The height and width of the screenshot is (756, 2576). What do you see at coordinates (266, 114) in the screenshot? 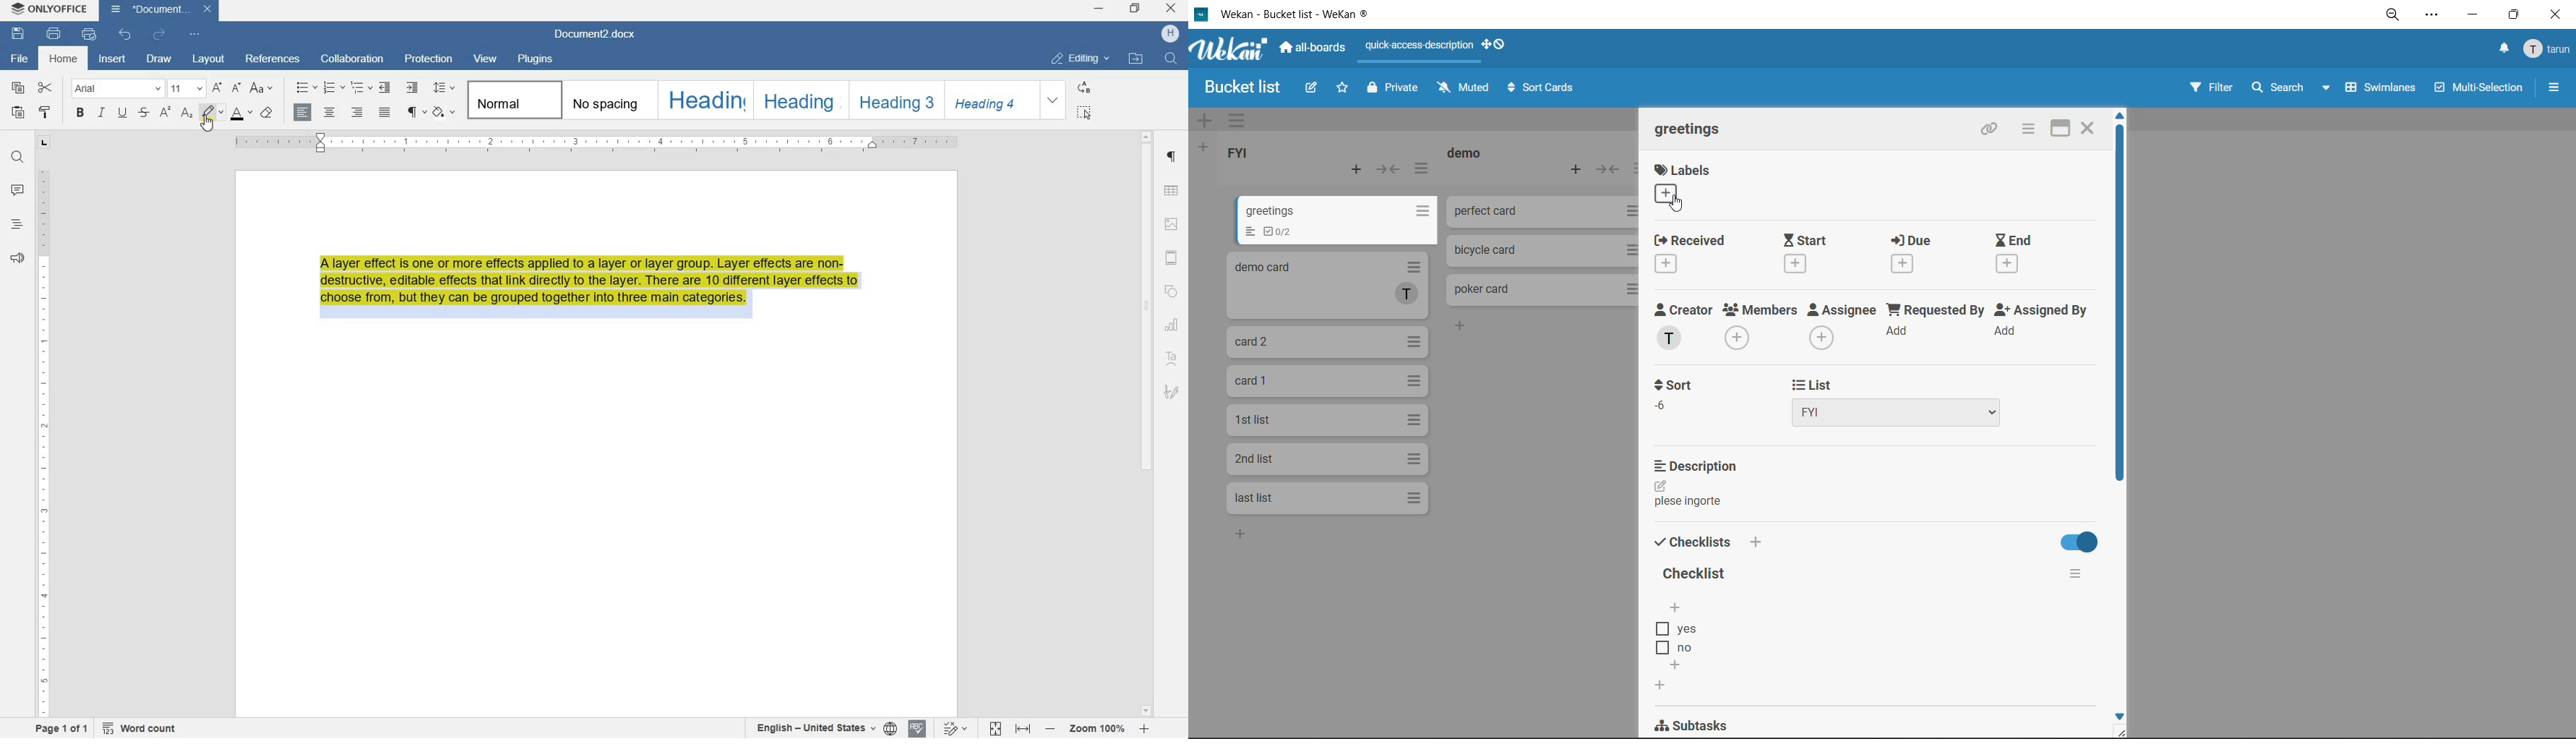
I see `CLEAR STYLE` at bounding box center [266, 114].